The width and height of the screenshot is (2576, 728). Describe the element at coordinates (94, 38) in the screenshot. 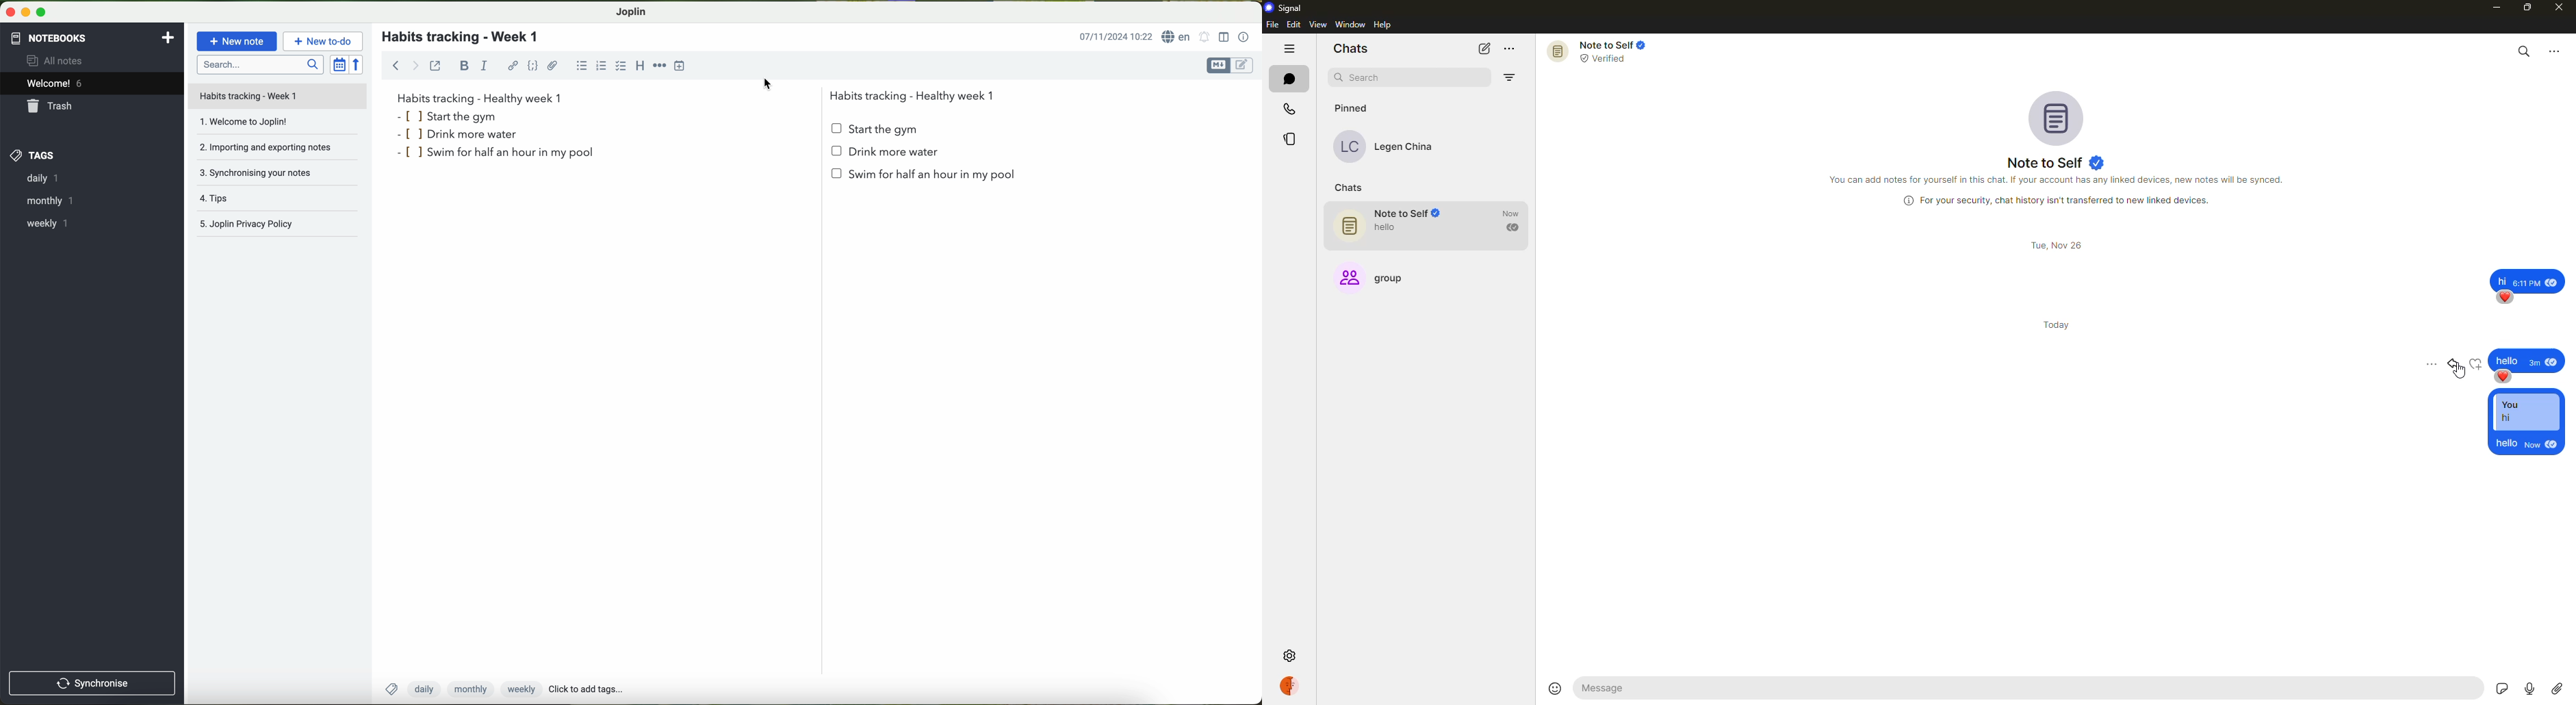

I see `notebooks tab` at that location.